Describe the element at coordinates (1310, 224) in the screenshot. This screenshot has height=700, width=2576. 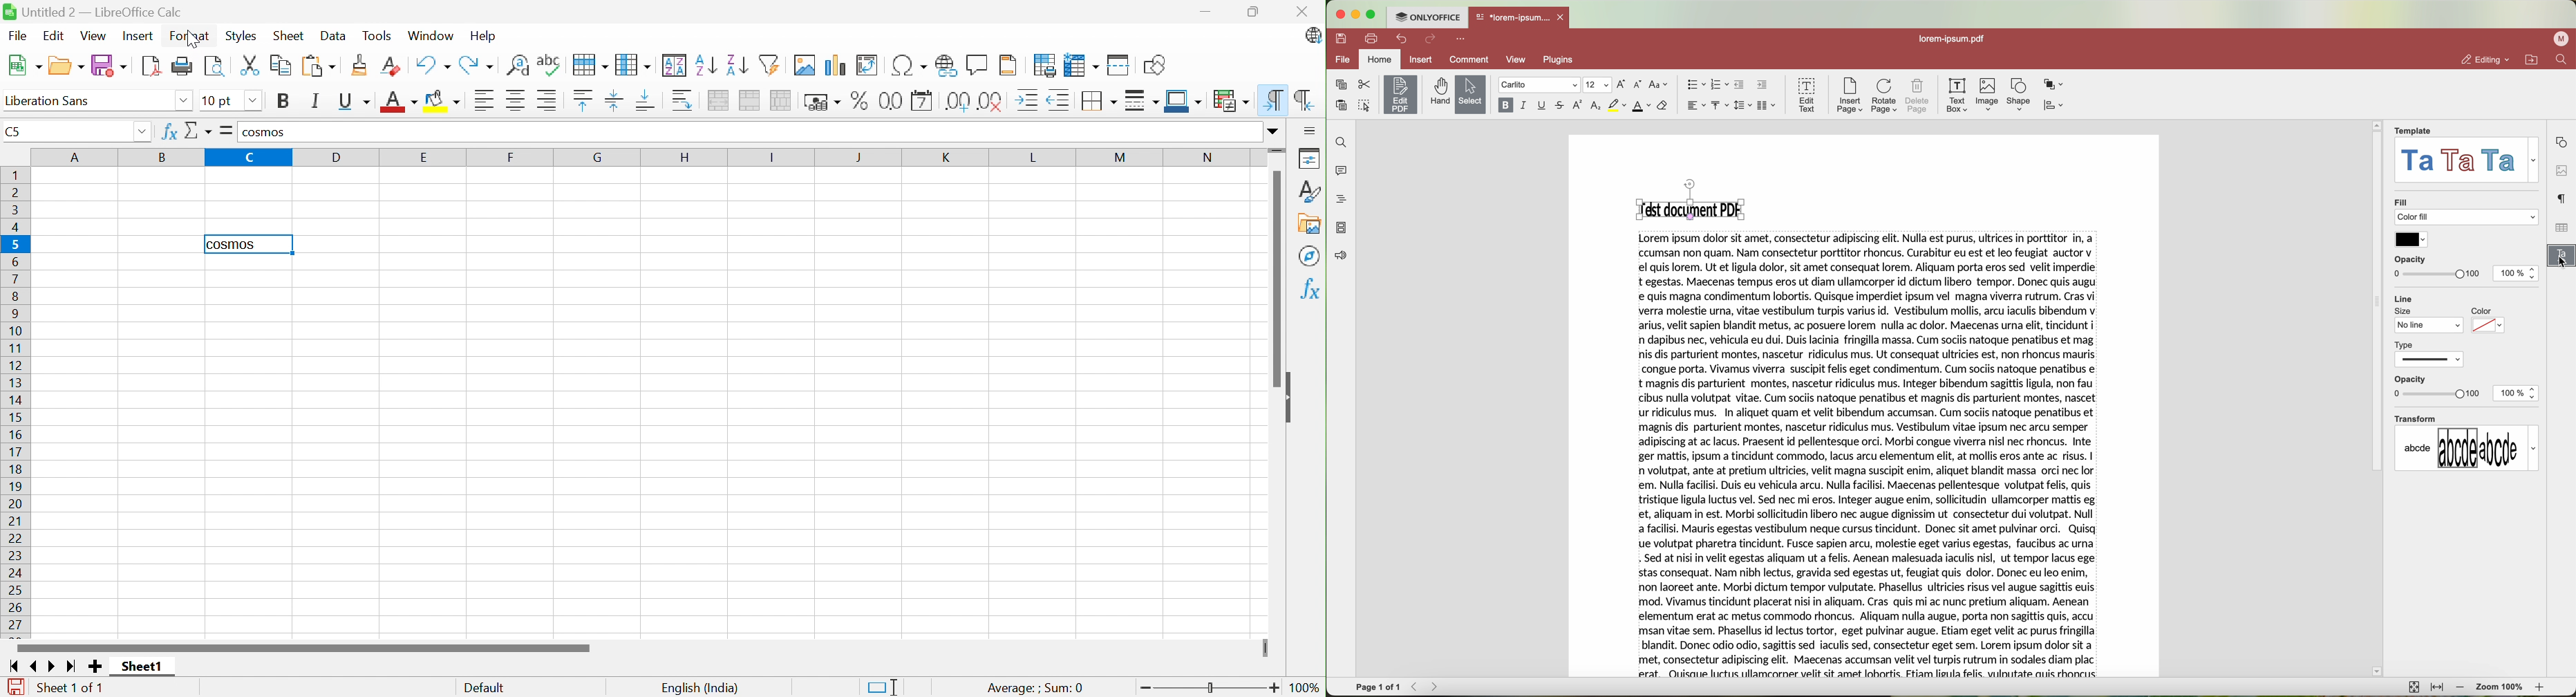
I see `Gallery` at that location.